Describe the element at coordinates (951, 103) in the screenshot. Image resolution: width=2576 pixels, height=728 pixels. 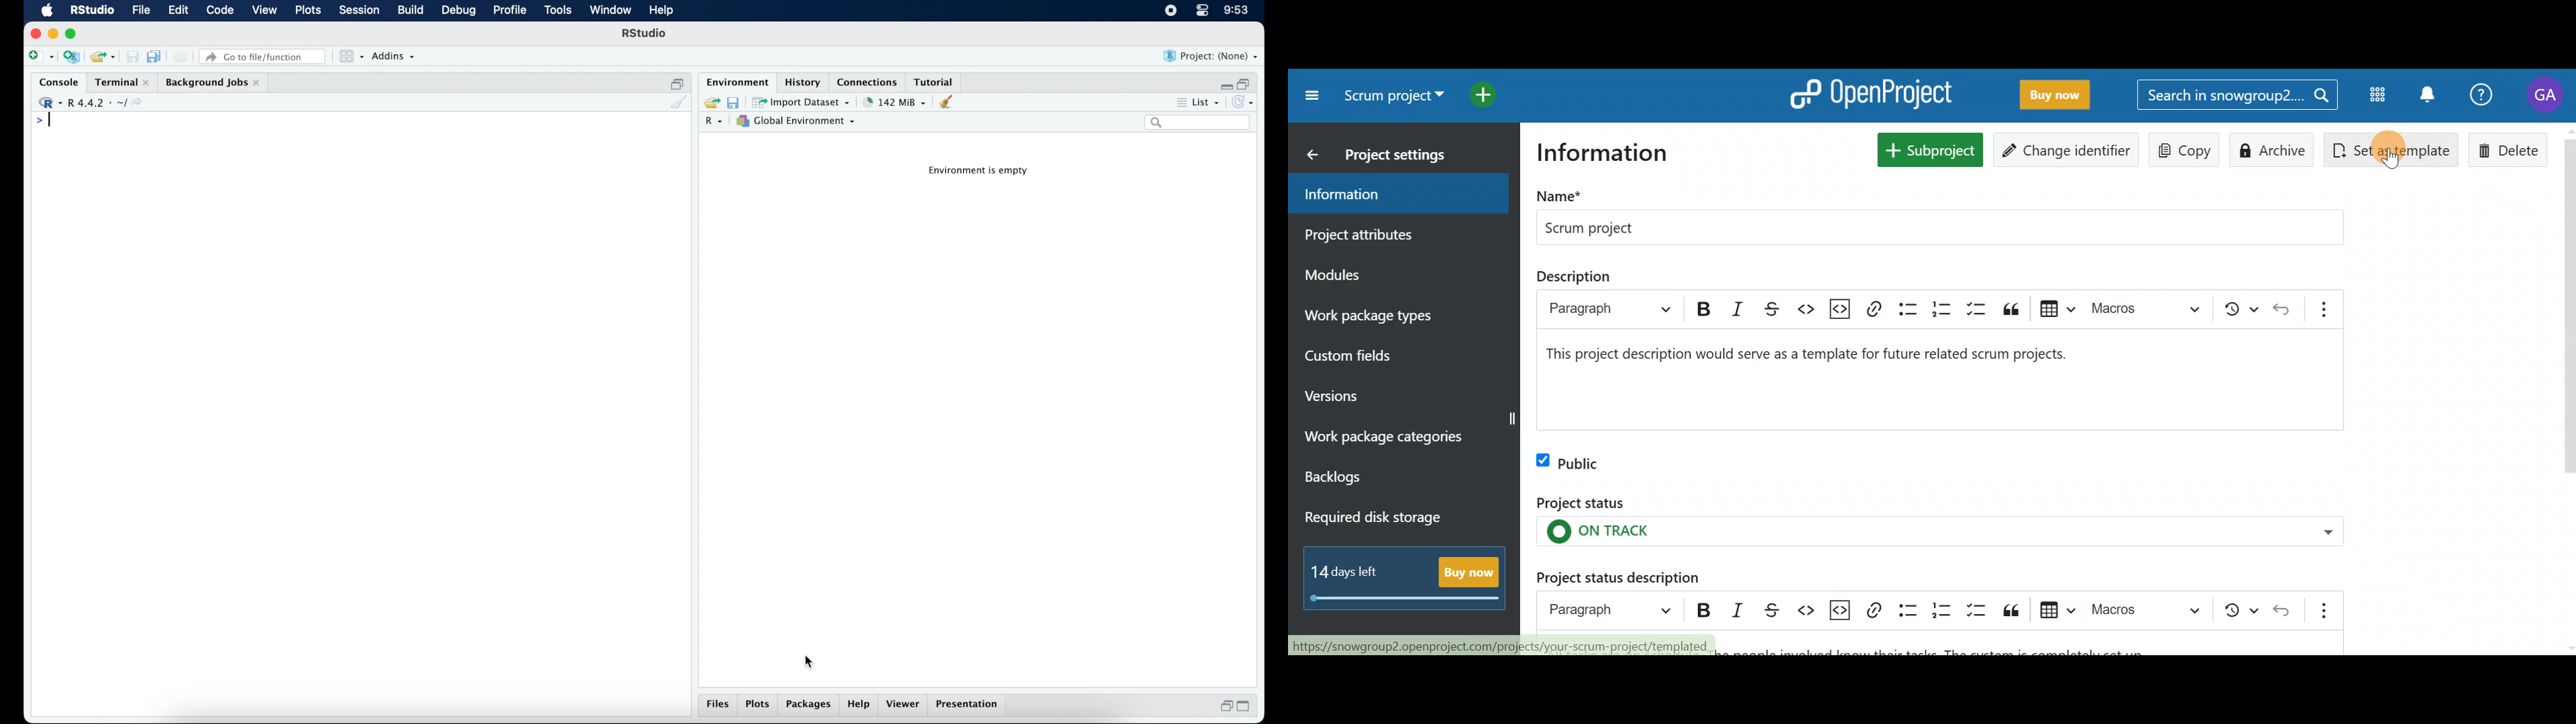
I see `clear` at that location.